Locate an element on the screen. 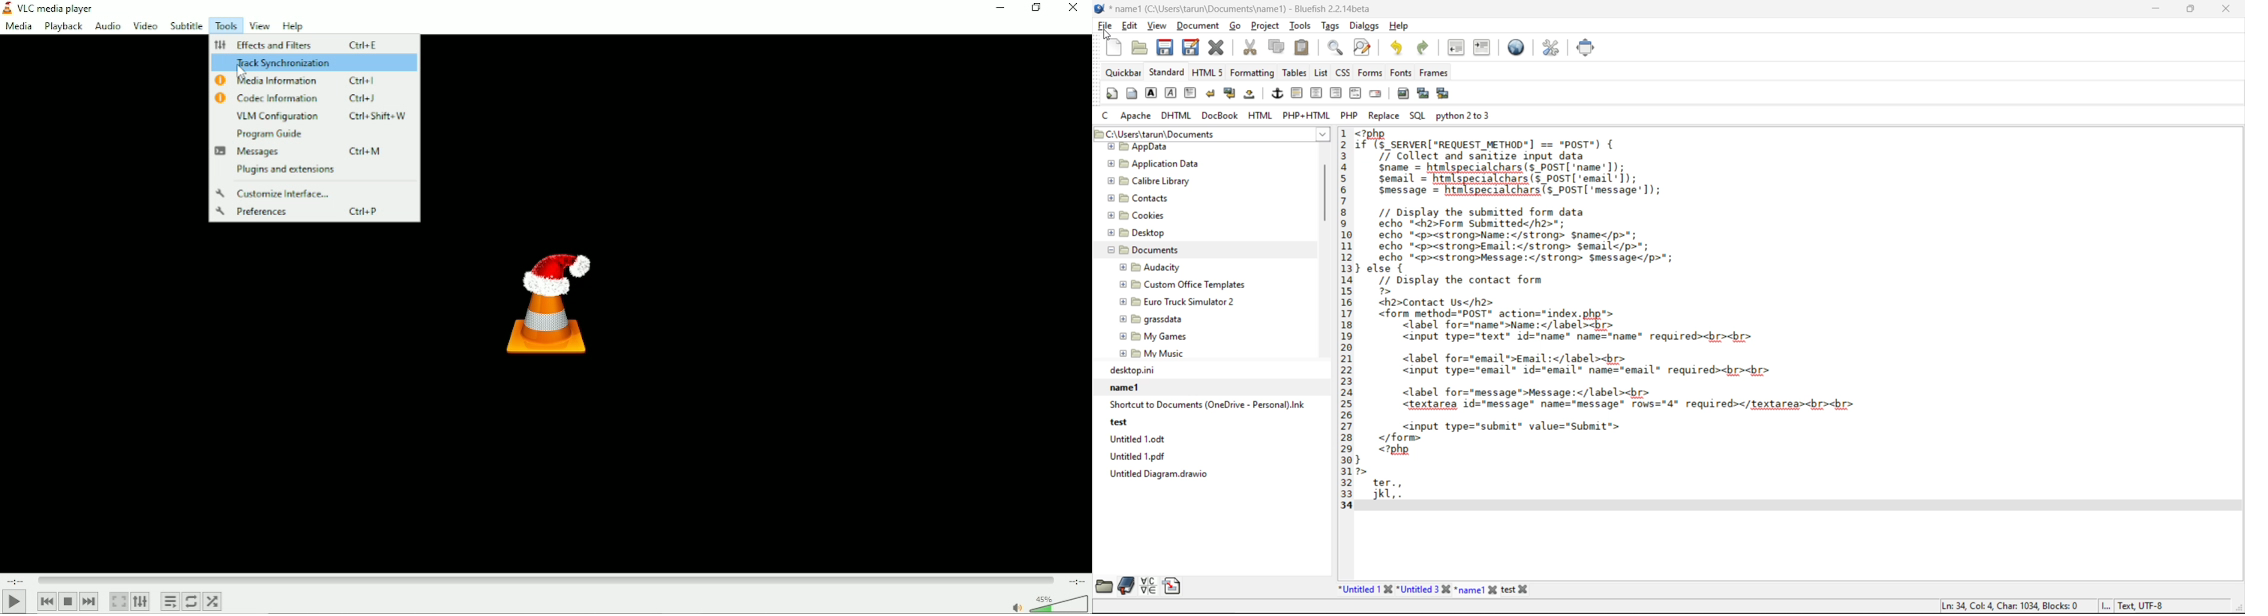 The width and height of the screenshot is (2268, 616). indent is located at coordinates (1483, 50).